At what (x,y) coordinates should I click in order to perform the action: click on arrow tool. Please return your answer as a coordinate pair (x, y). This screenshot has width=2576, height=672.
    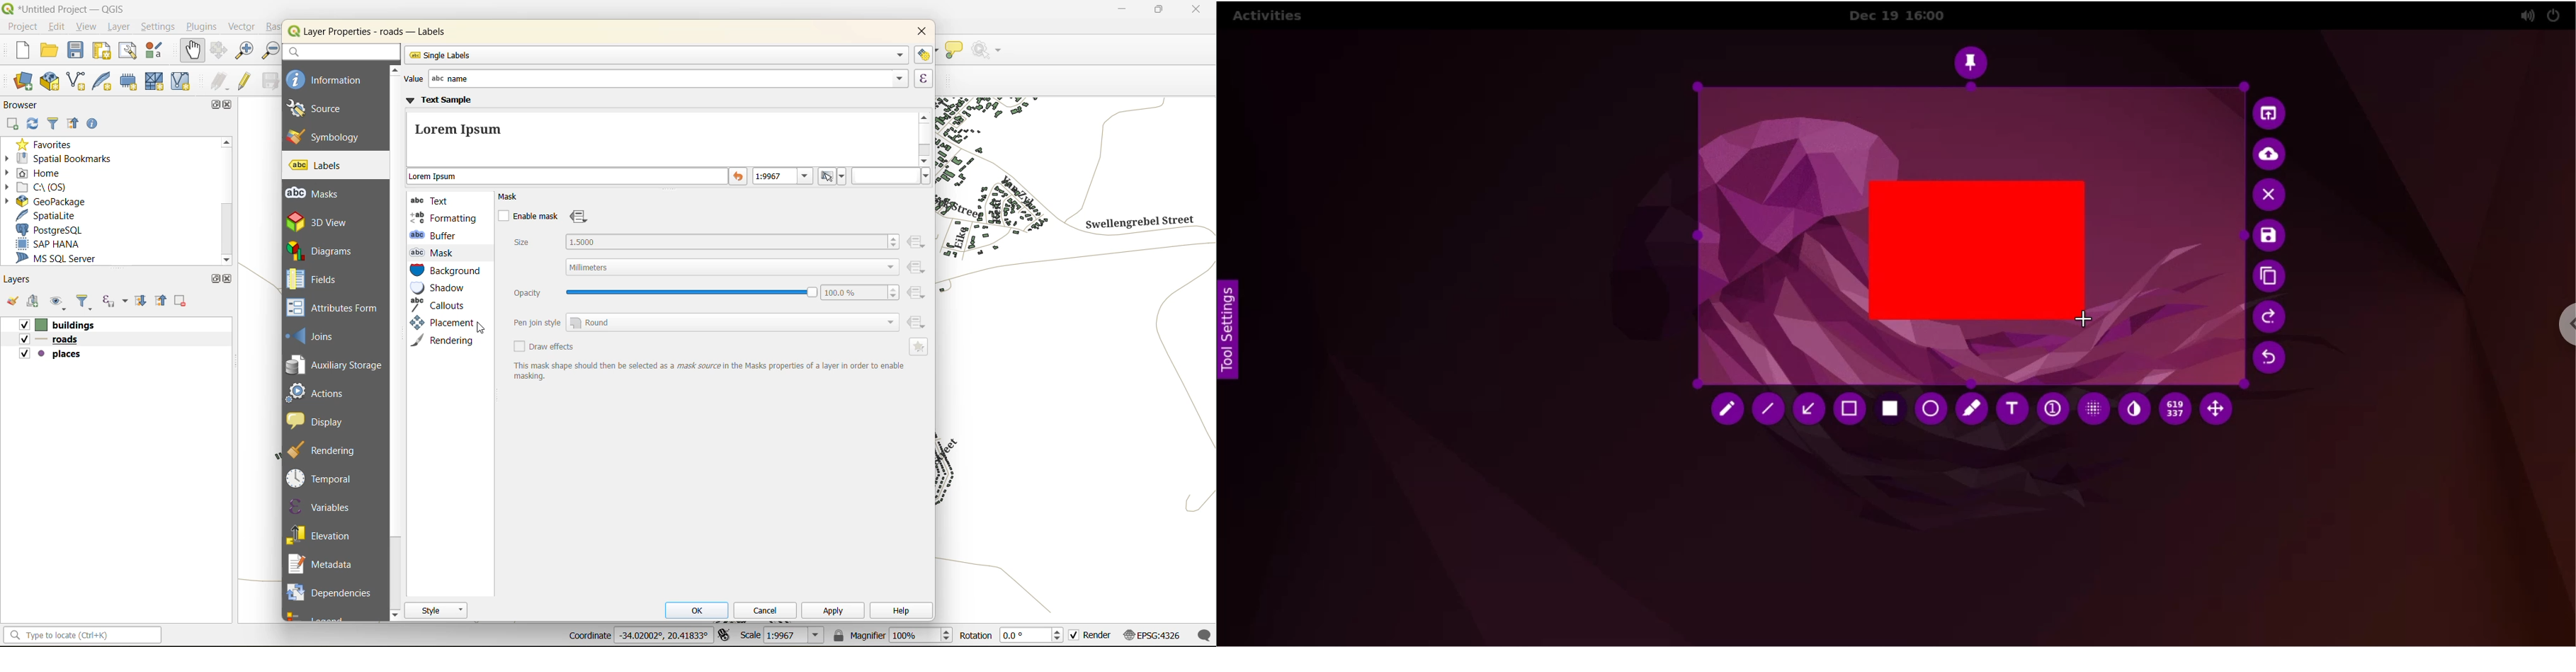
    Looking at the image, I should click on (1809, 410).